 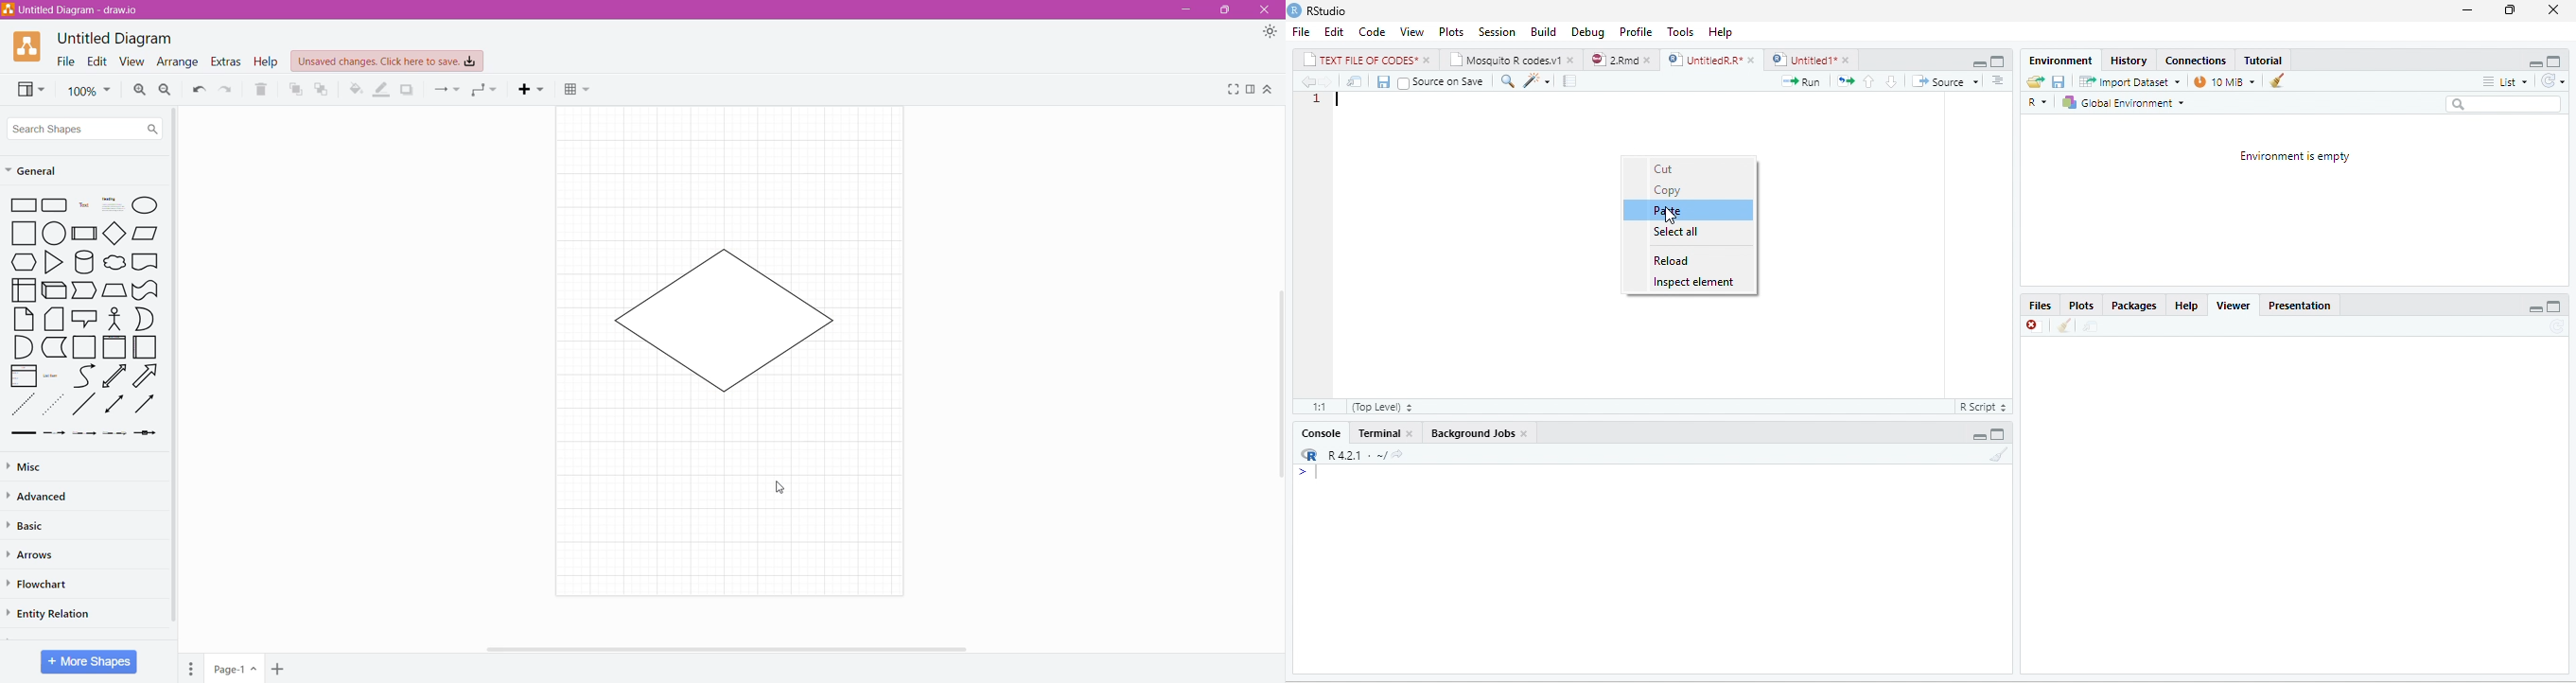 What do you see at coordinates (1506, 80) in the screenshot?
I see `find/replace` at bounding box center [1506, 80].